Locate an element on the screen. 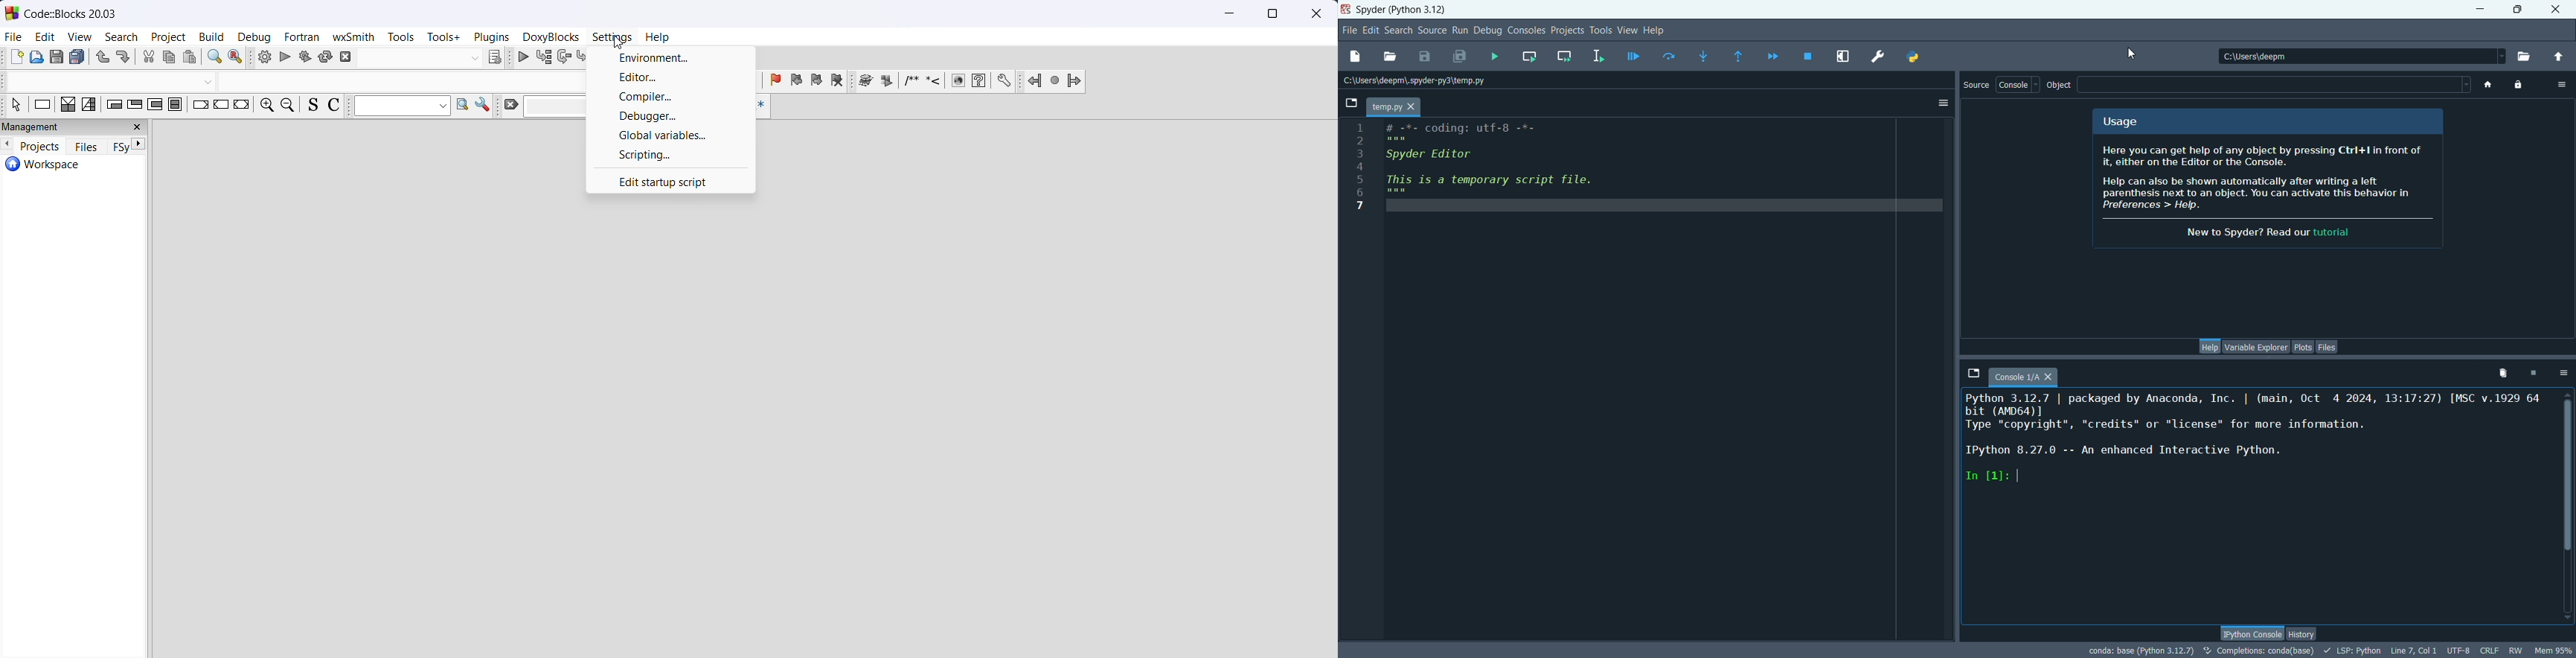 This screenshot has width=2576, height=672. continue execution until next breakdown is located at coordinates (1773, 56).